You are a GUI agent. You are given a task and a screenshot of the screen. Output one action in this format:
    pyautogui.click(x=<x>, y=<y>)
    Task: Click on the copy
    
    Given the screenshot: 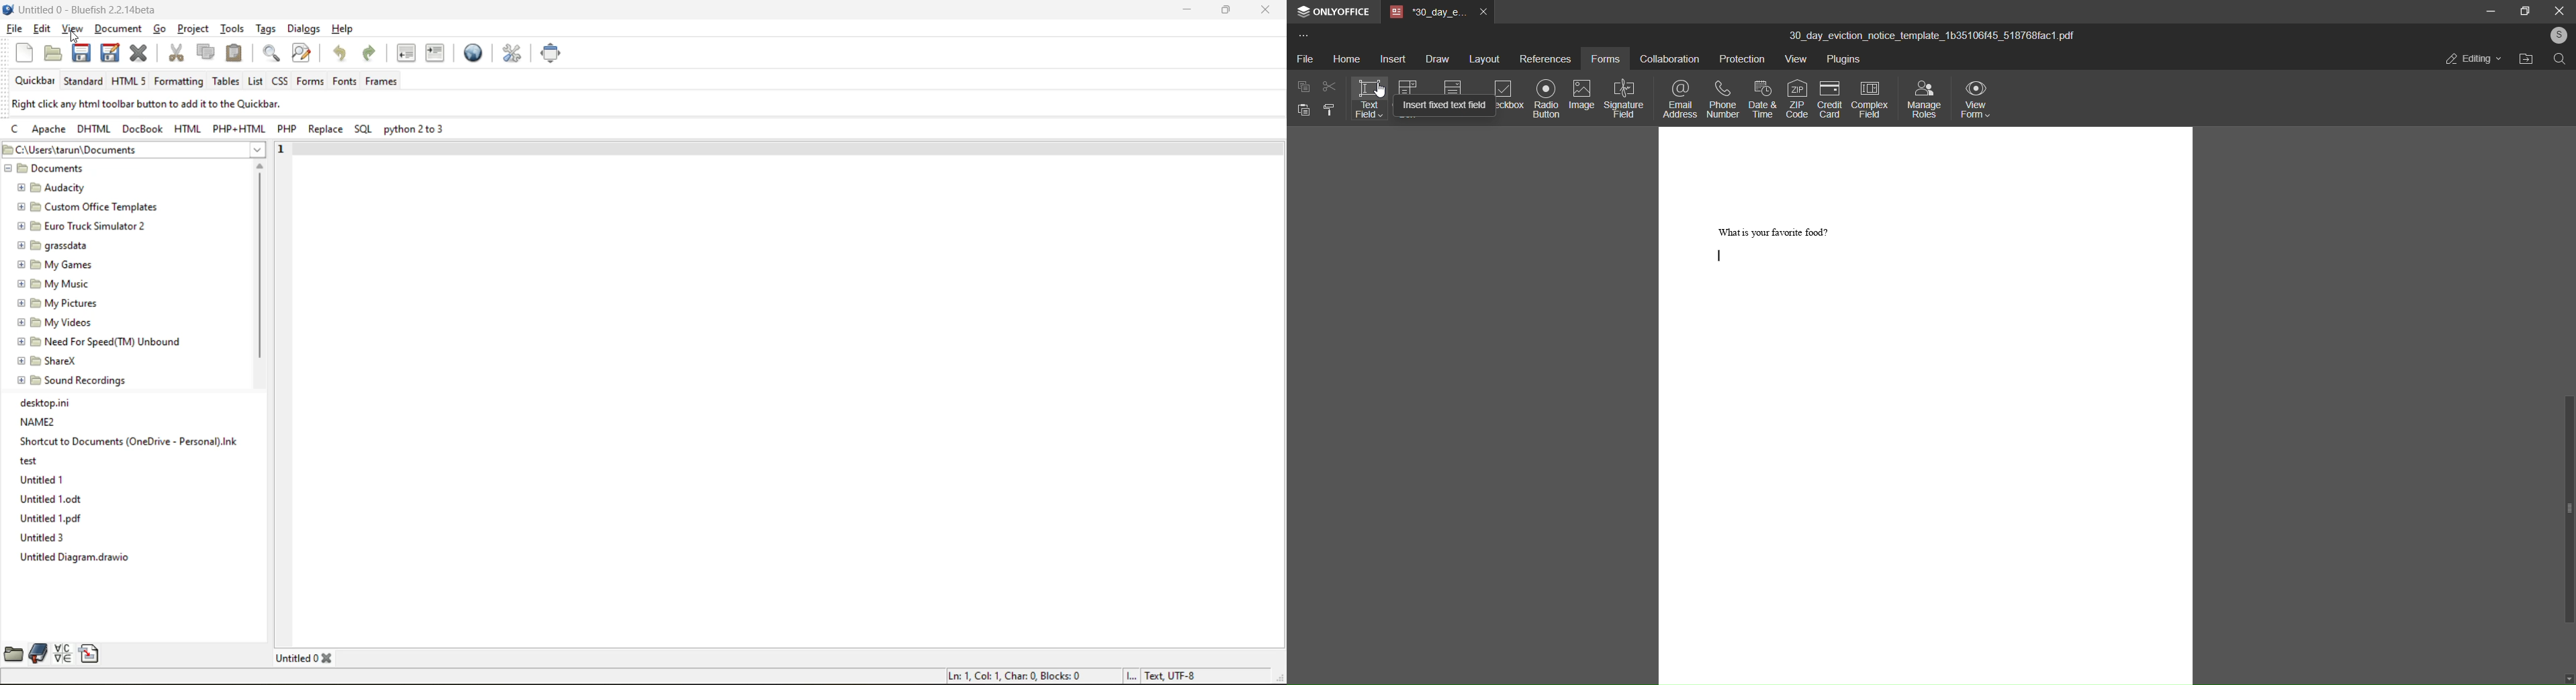 What is the action you would take?
    pyautogui.click(x=204, y=53)
    